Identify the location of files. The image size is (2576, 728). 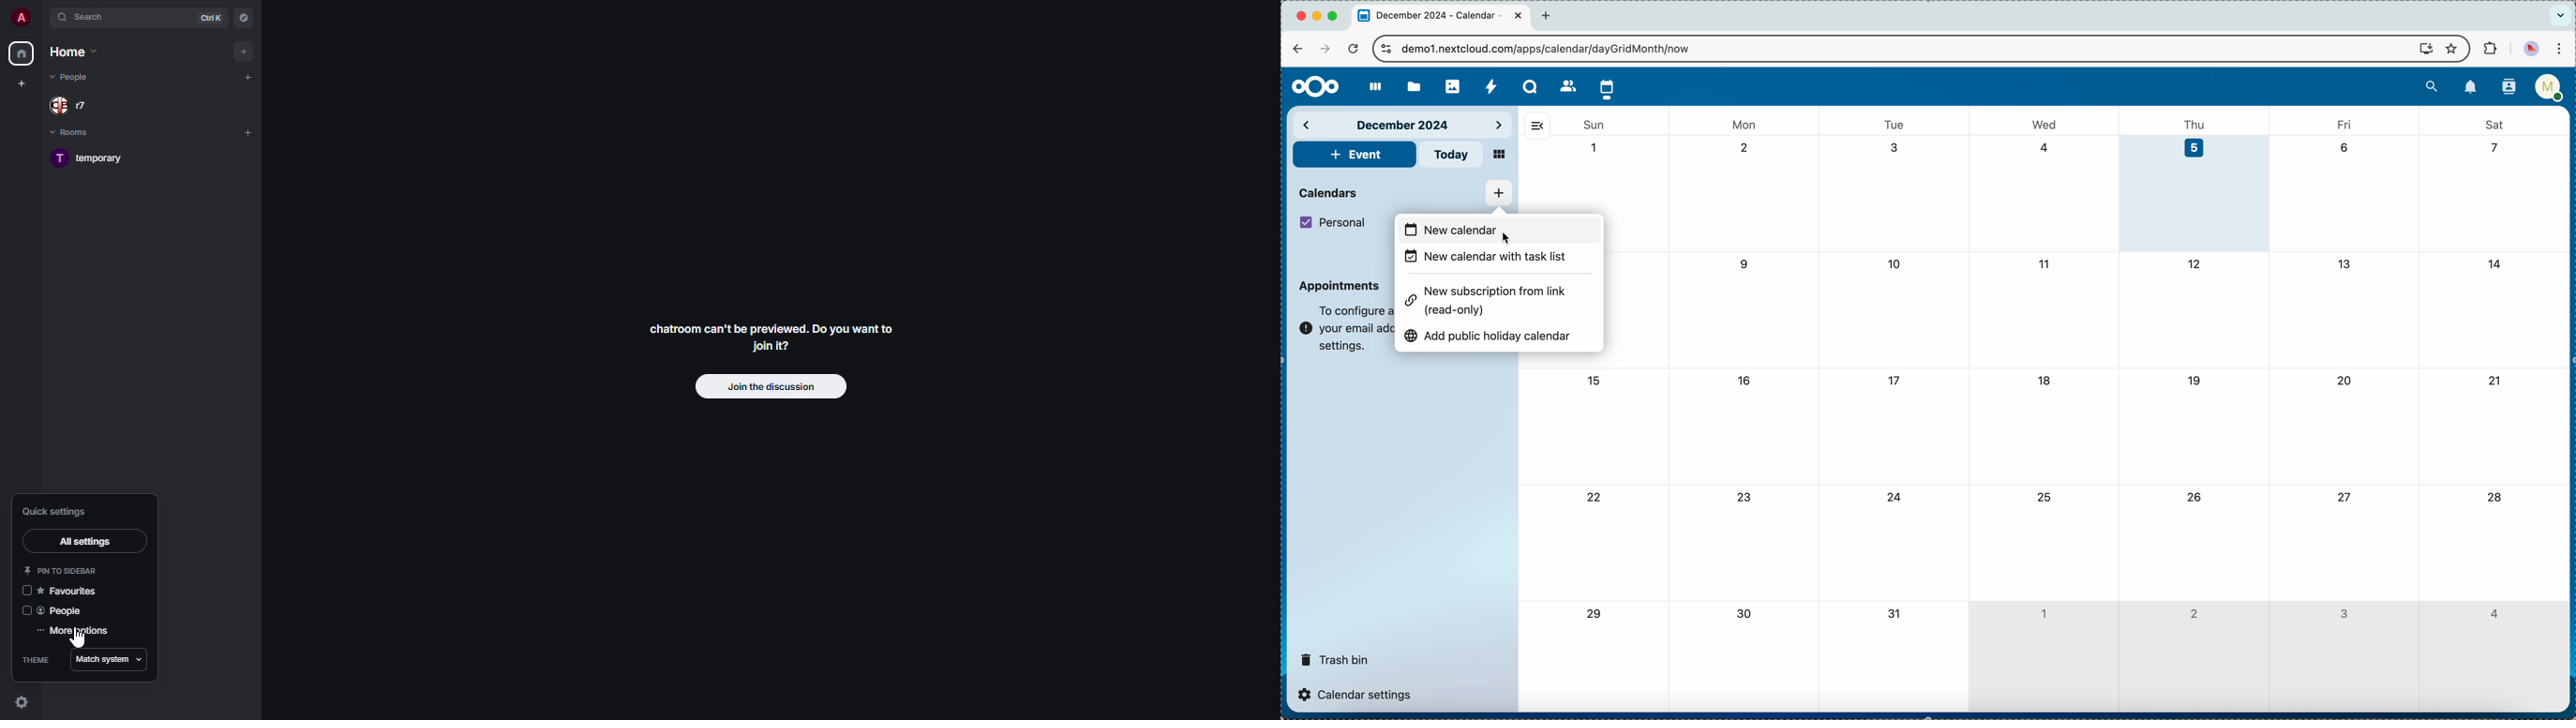
(1412, 85).